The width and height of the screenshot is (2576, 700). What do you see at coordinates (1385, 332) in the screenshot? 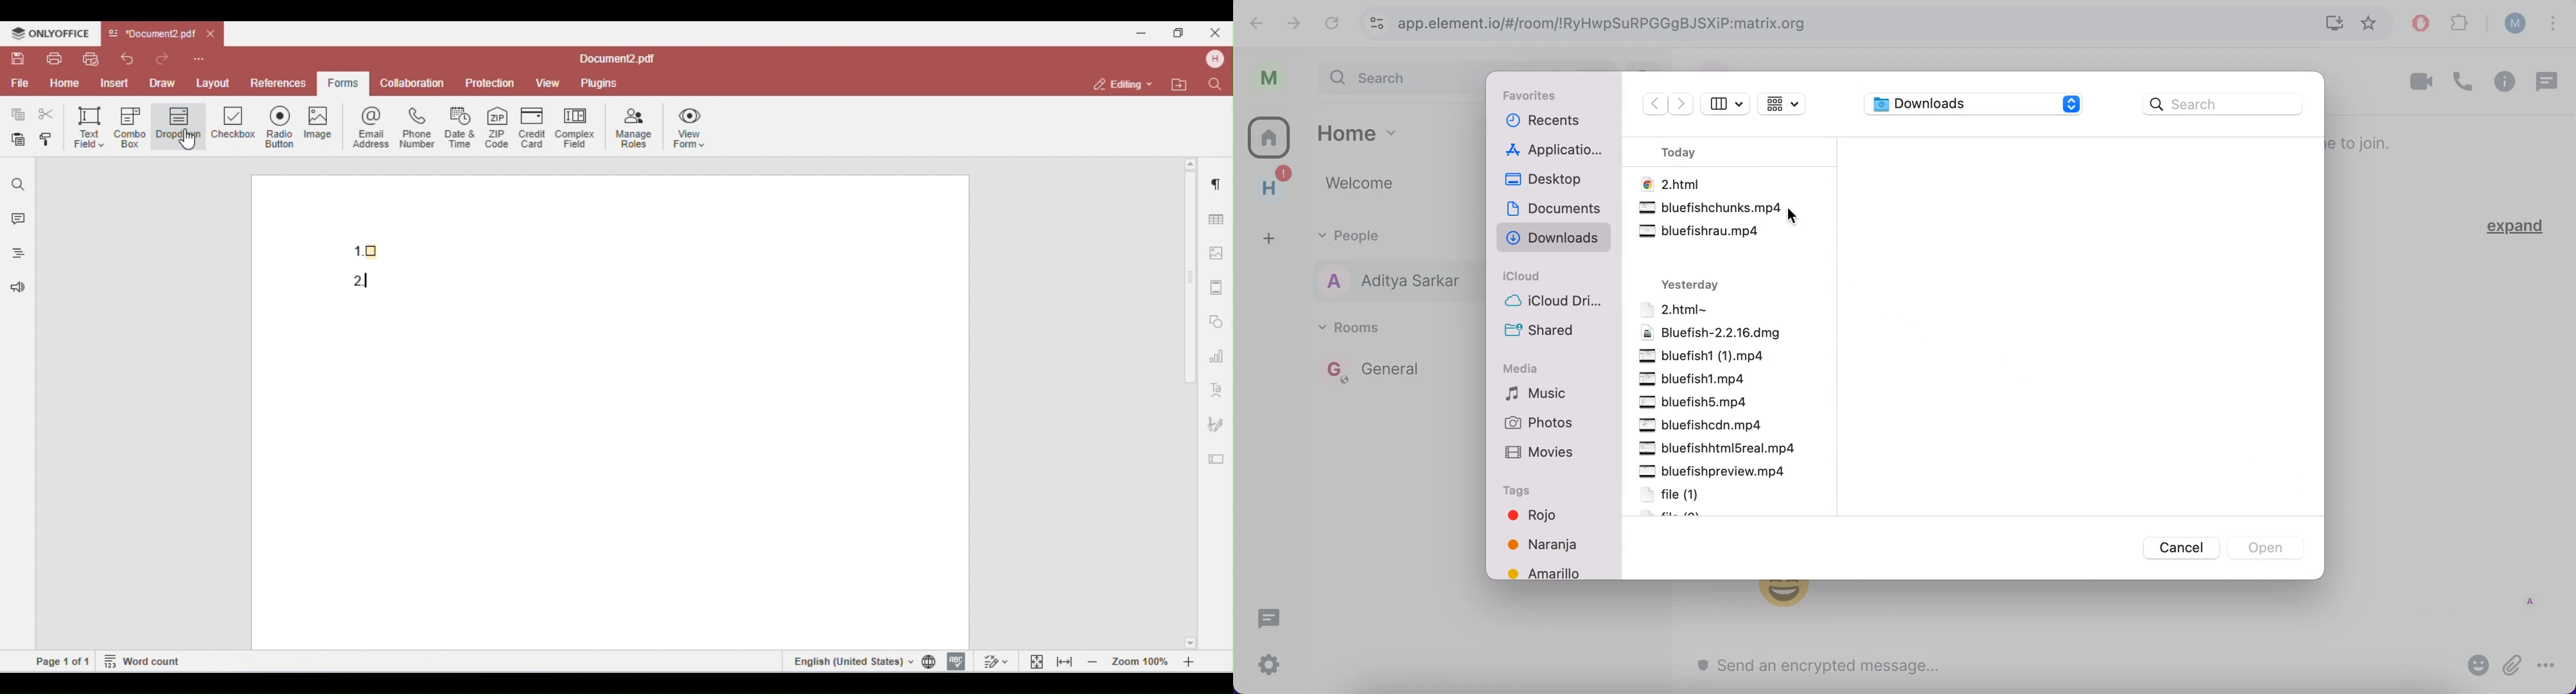
I see `rooms` at bounding box center [1385, 332].